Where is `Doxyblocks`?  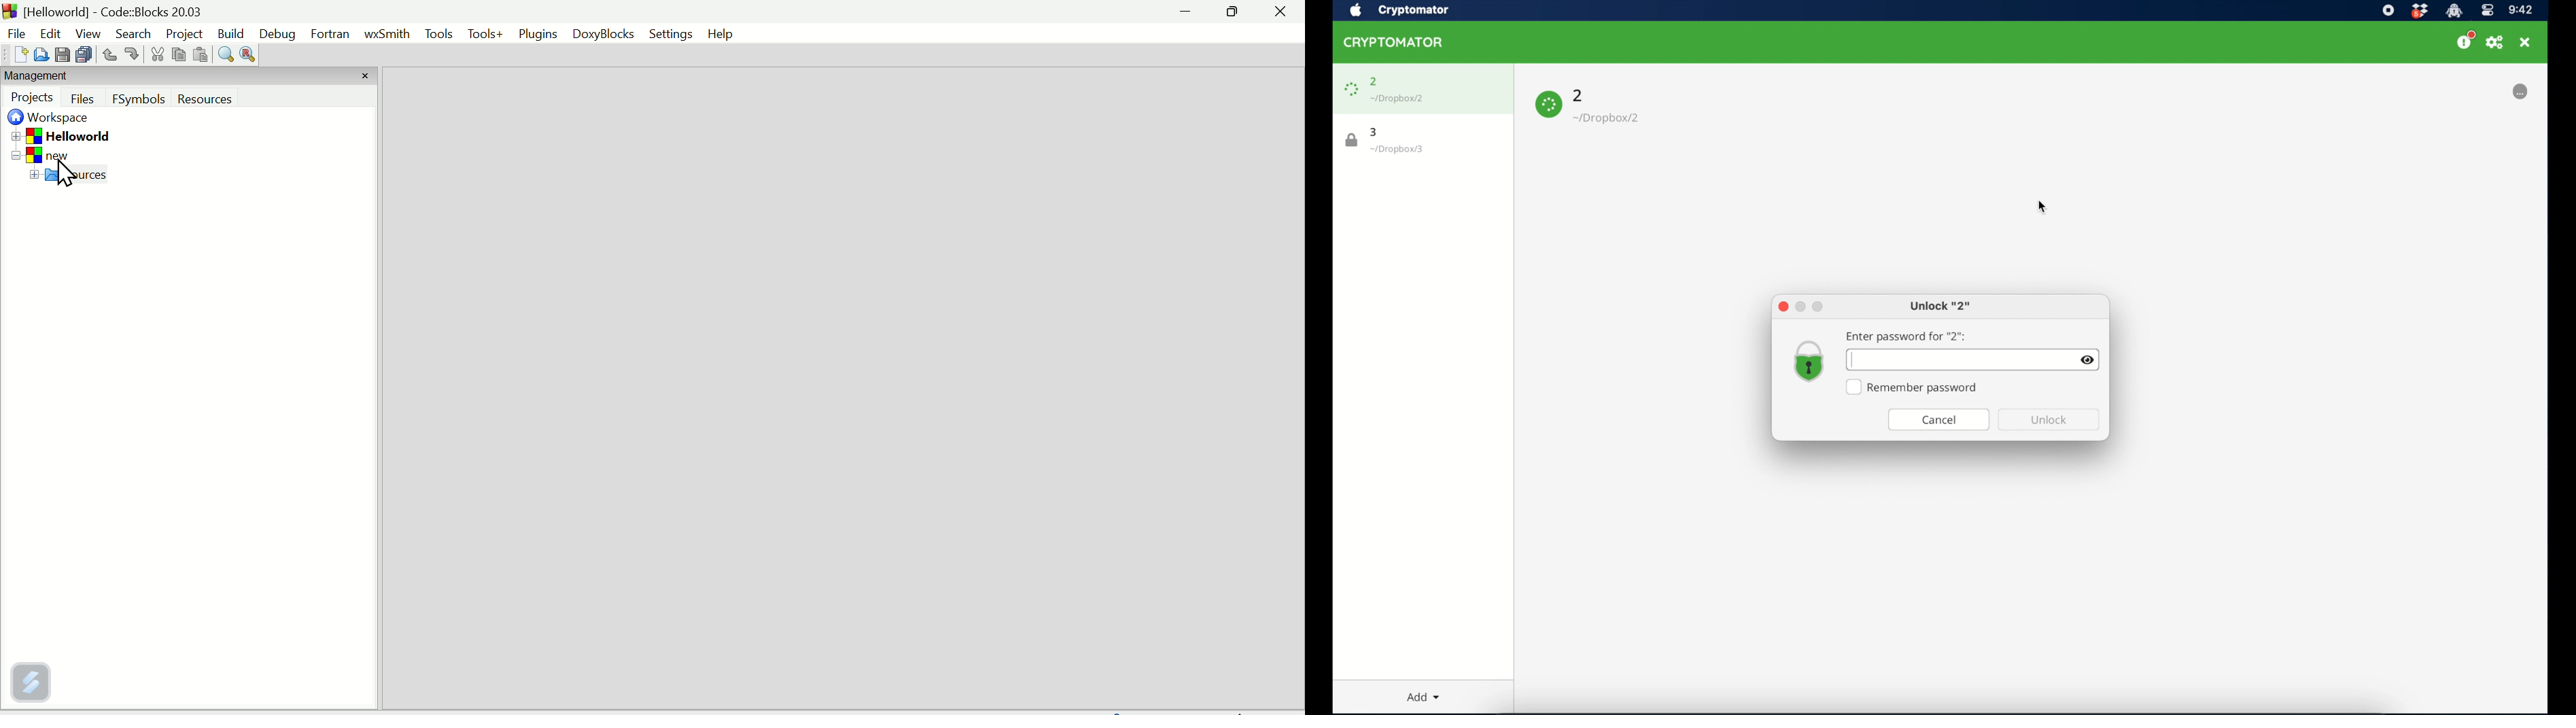 Doxyblocks is located at coordinates (607, 35).